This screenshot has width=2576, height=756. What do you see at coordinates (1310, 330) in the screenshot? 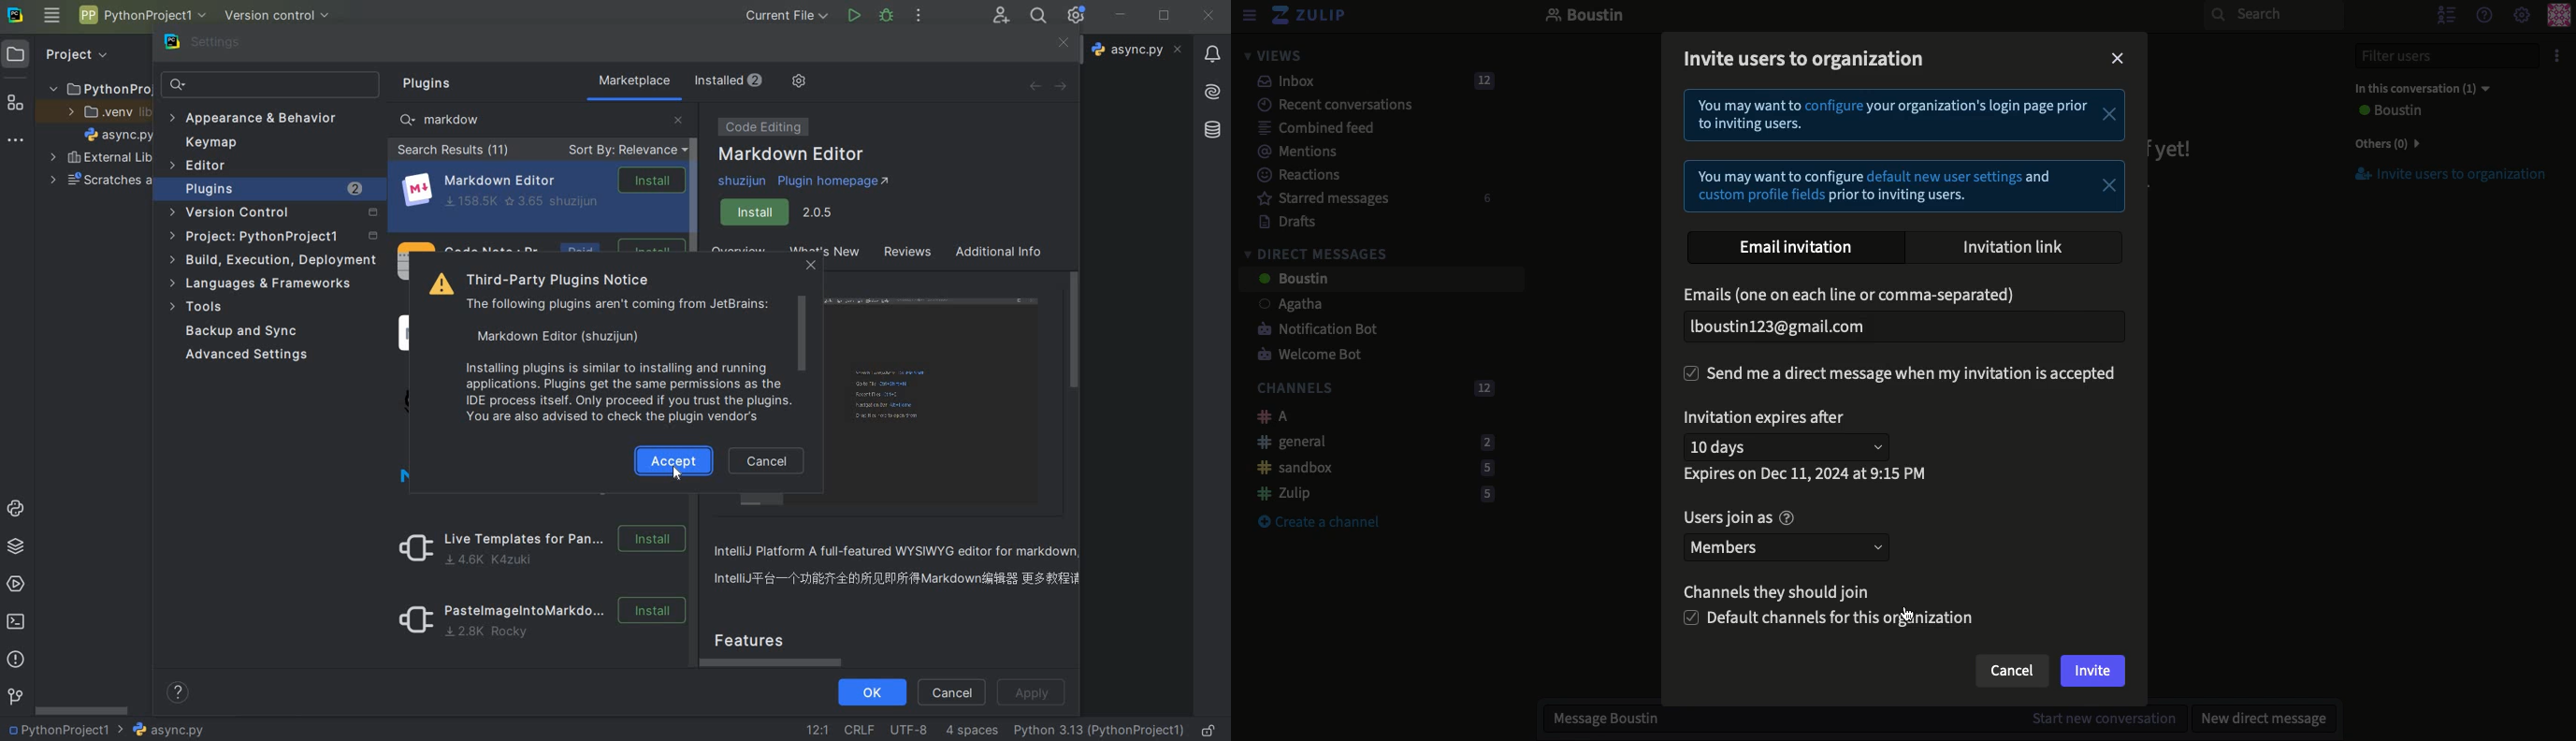
I see `Notification bot` at bounding box center [1310, 330].